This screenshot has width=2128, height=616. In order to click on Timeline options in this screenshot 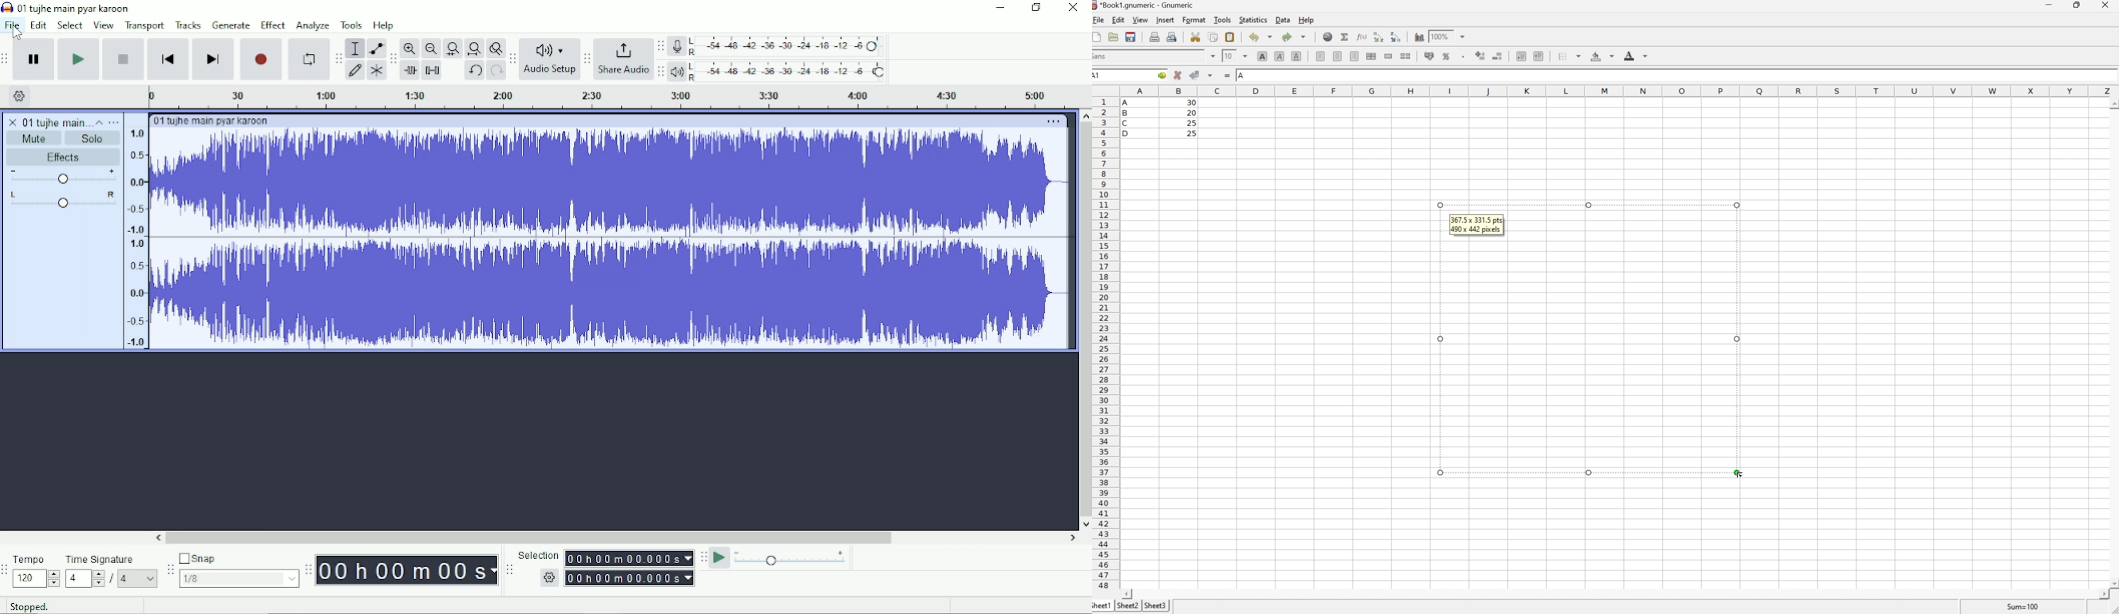, I will do `click(20, 95)`.